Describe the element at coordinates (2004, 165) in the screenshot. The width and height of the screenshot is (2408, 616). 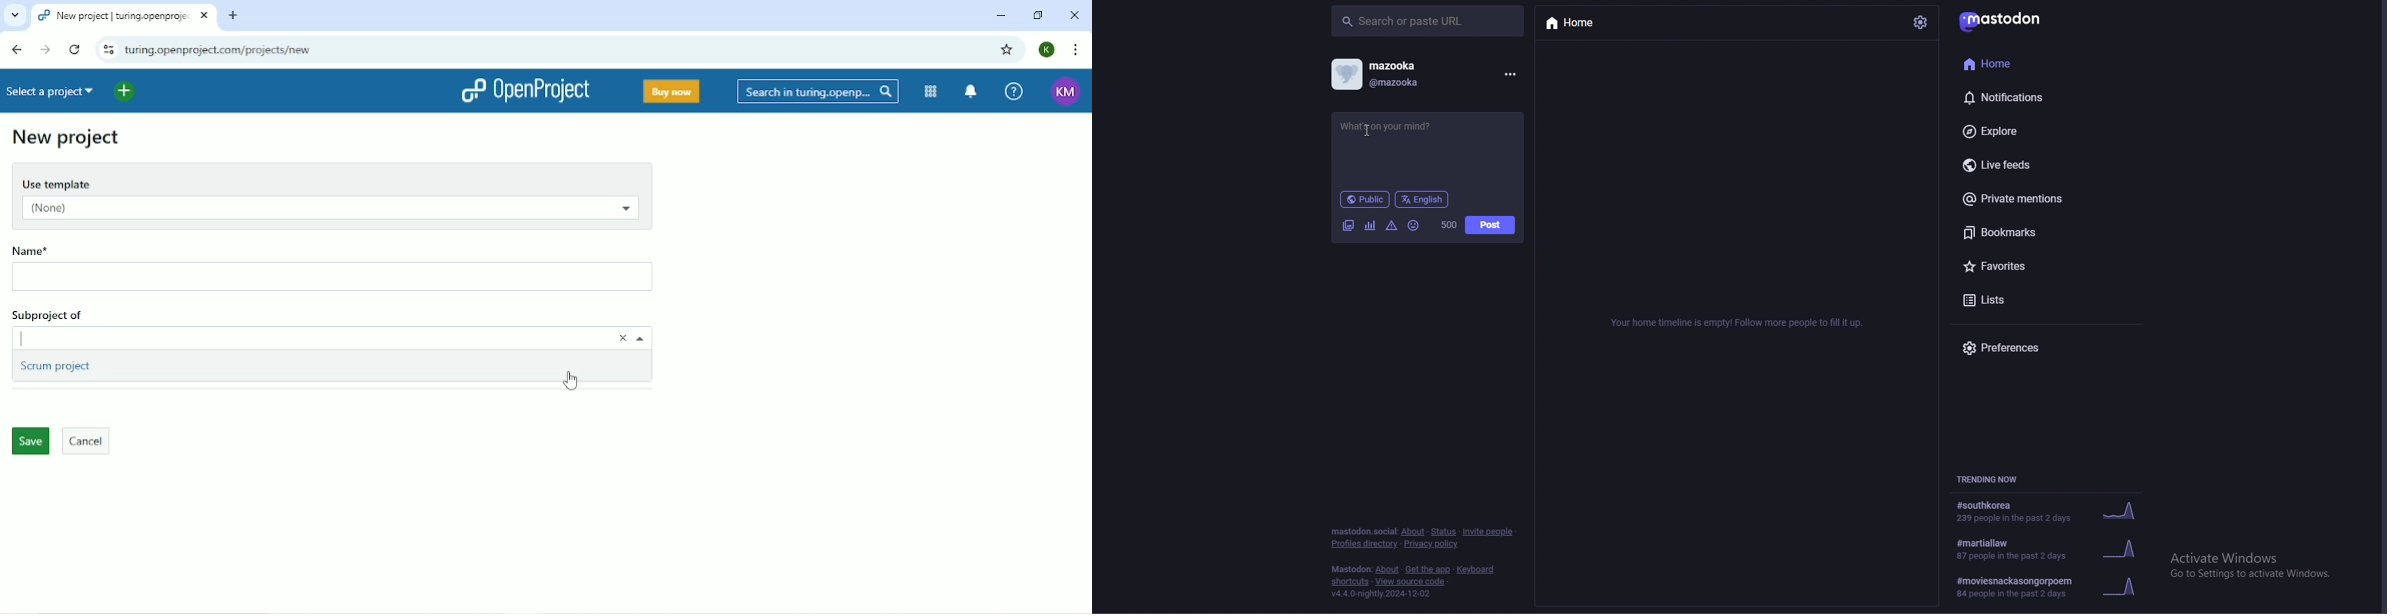
I see `live feeds` at that location.